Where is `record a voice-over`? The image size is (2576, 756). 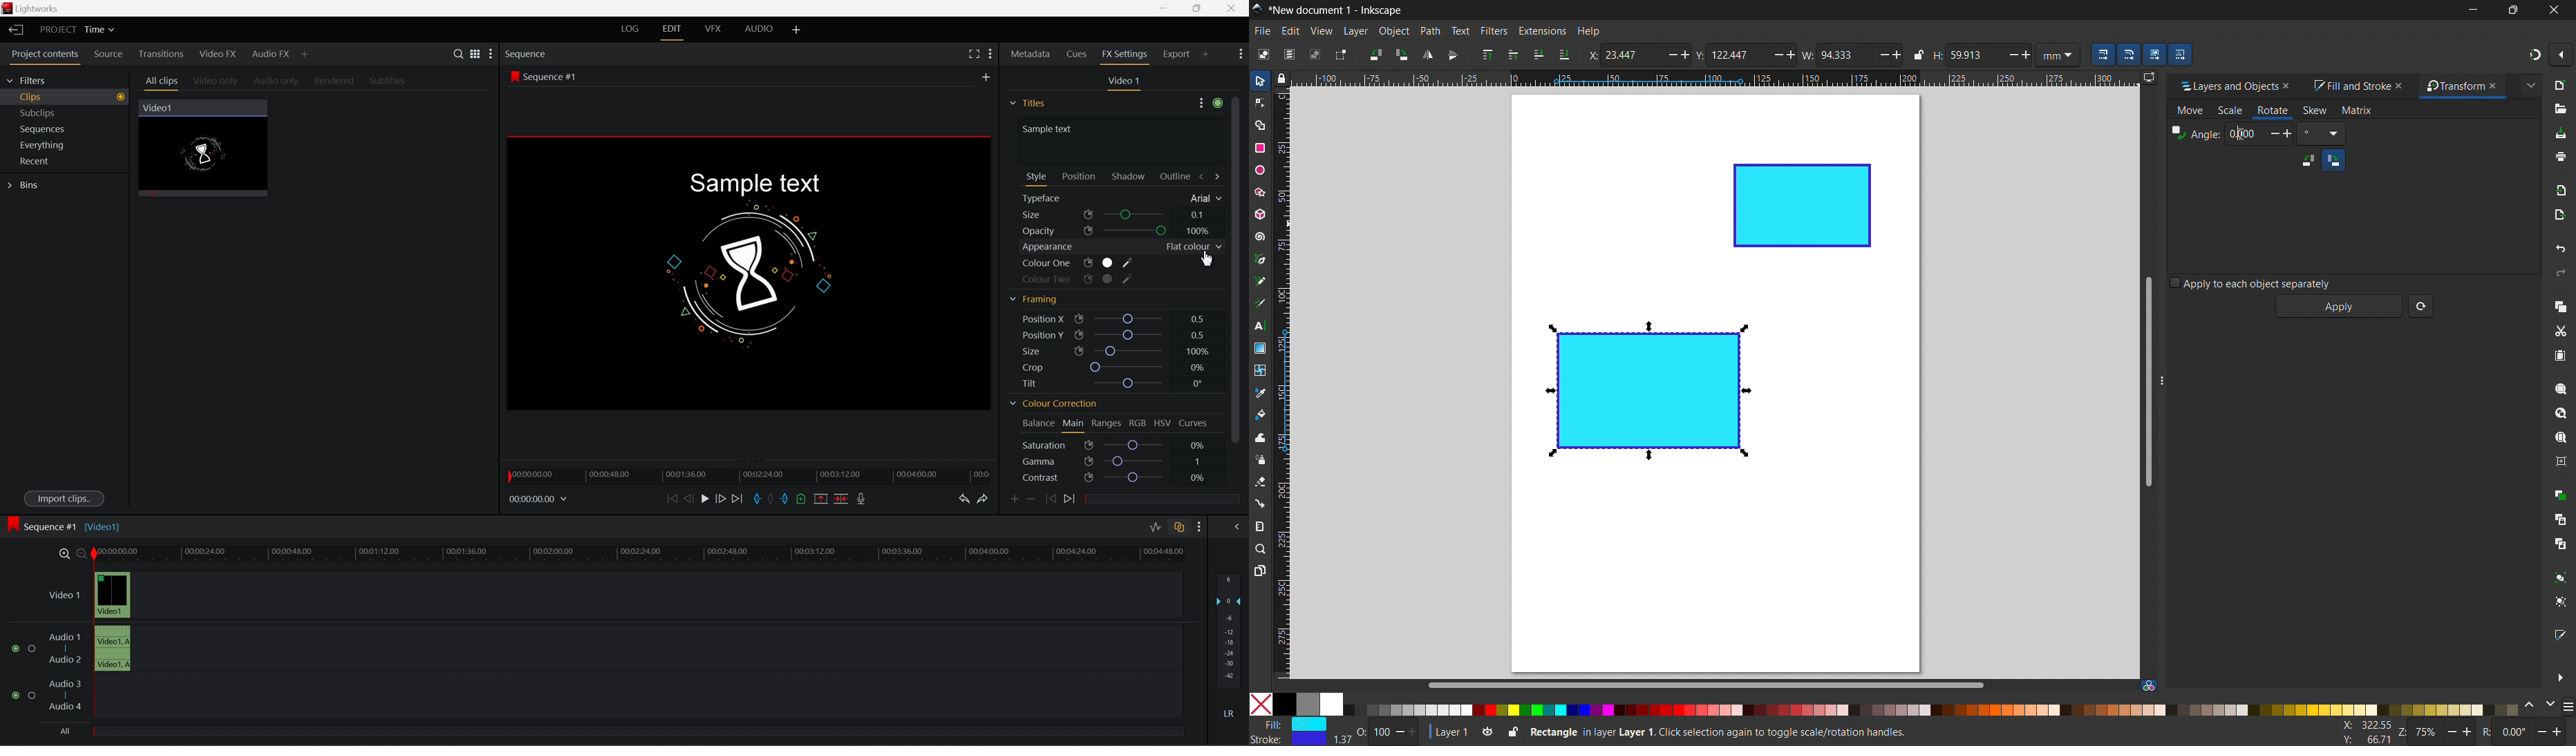 record a voice-over is located at coordinates (864, 498).